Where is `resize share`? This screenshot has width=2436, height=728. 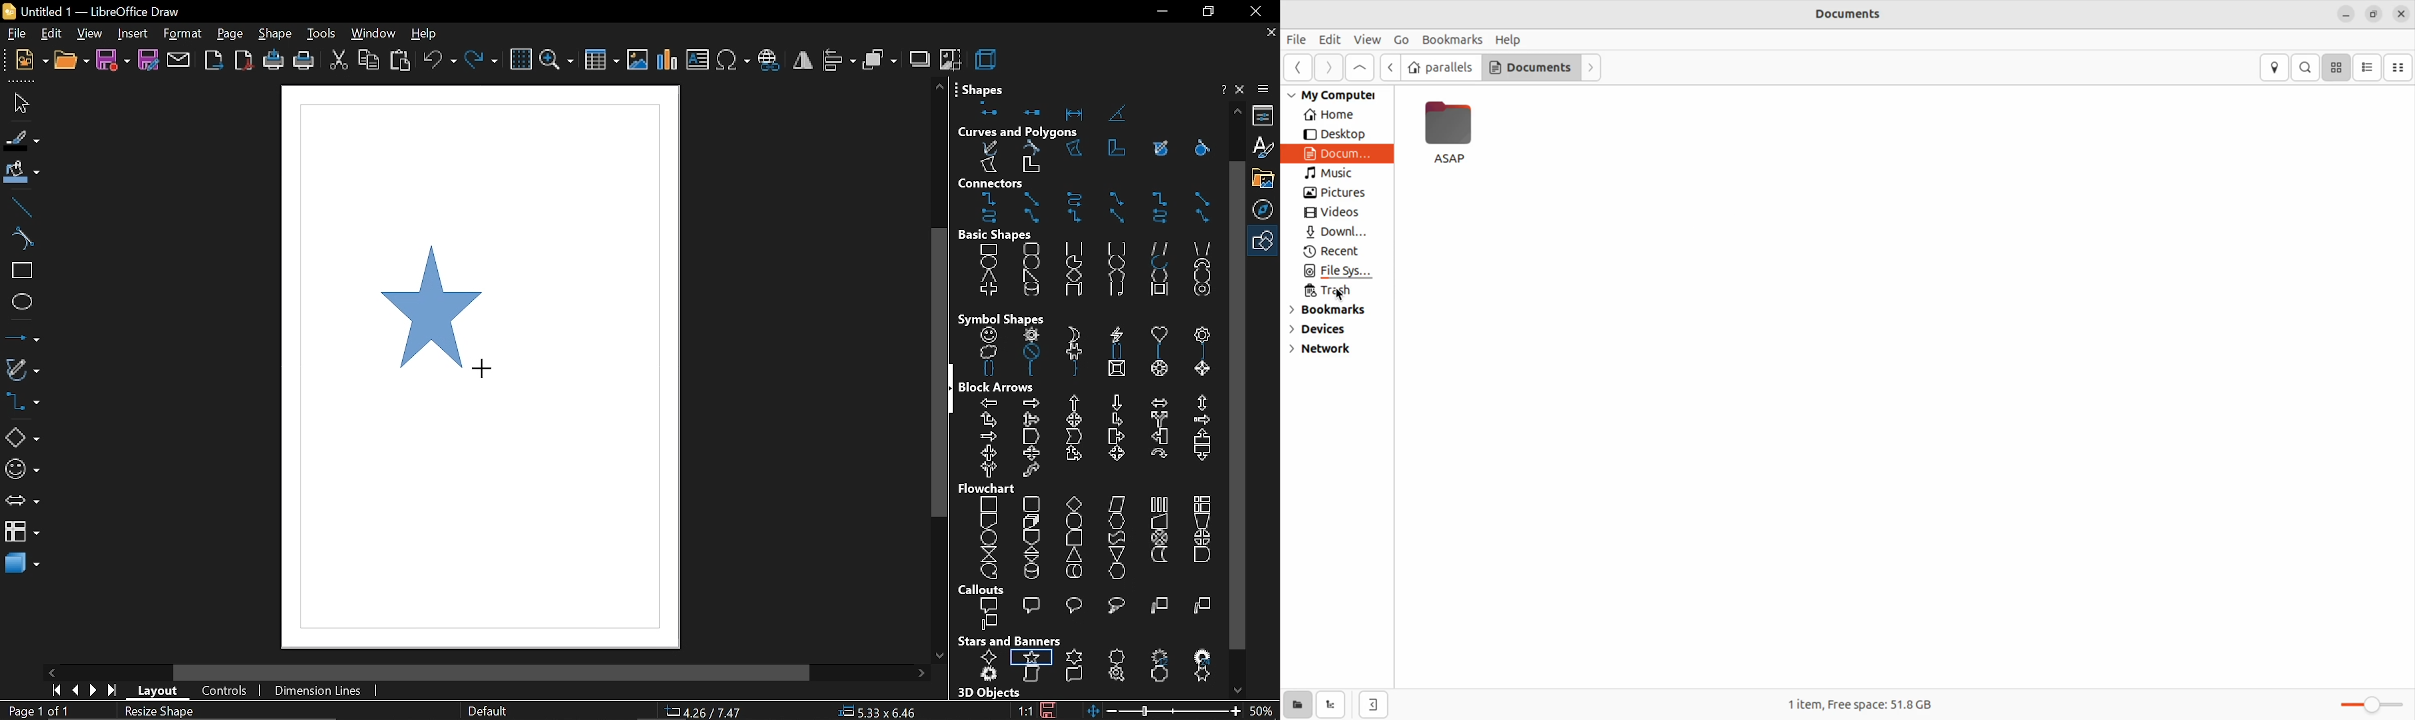 resize share is located at coordinates (157, 712).